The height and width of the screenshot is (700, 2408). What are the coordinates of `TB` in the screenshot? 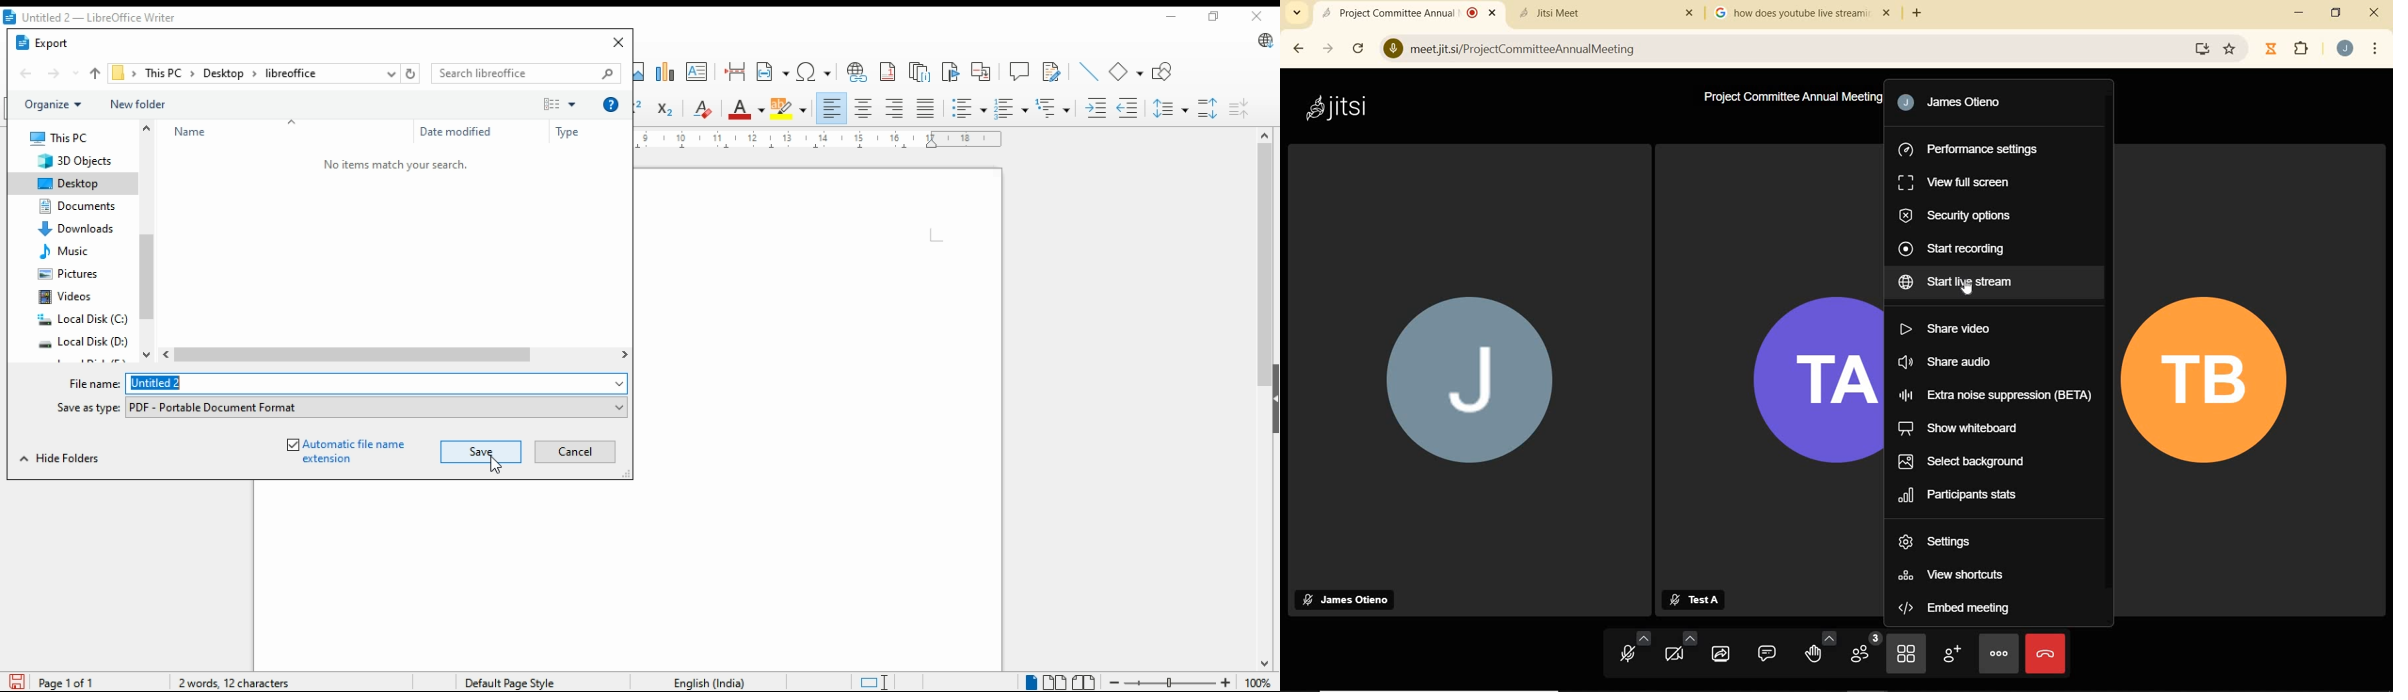 It's located at (2219, 386).